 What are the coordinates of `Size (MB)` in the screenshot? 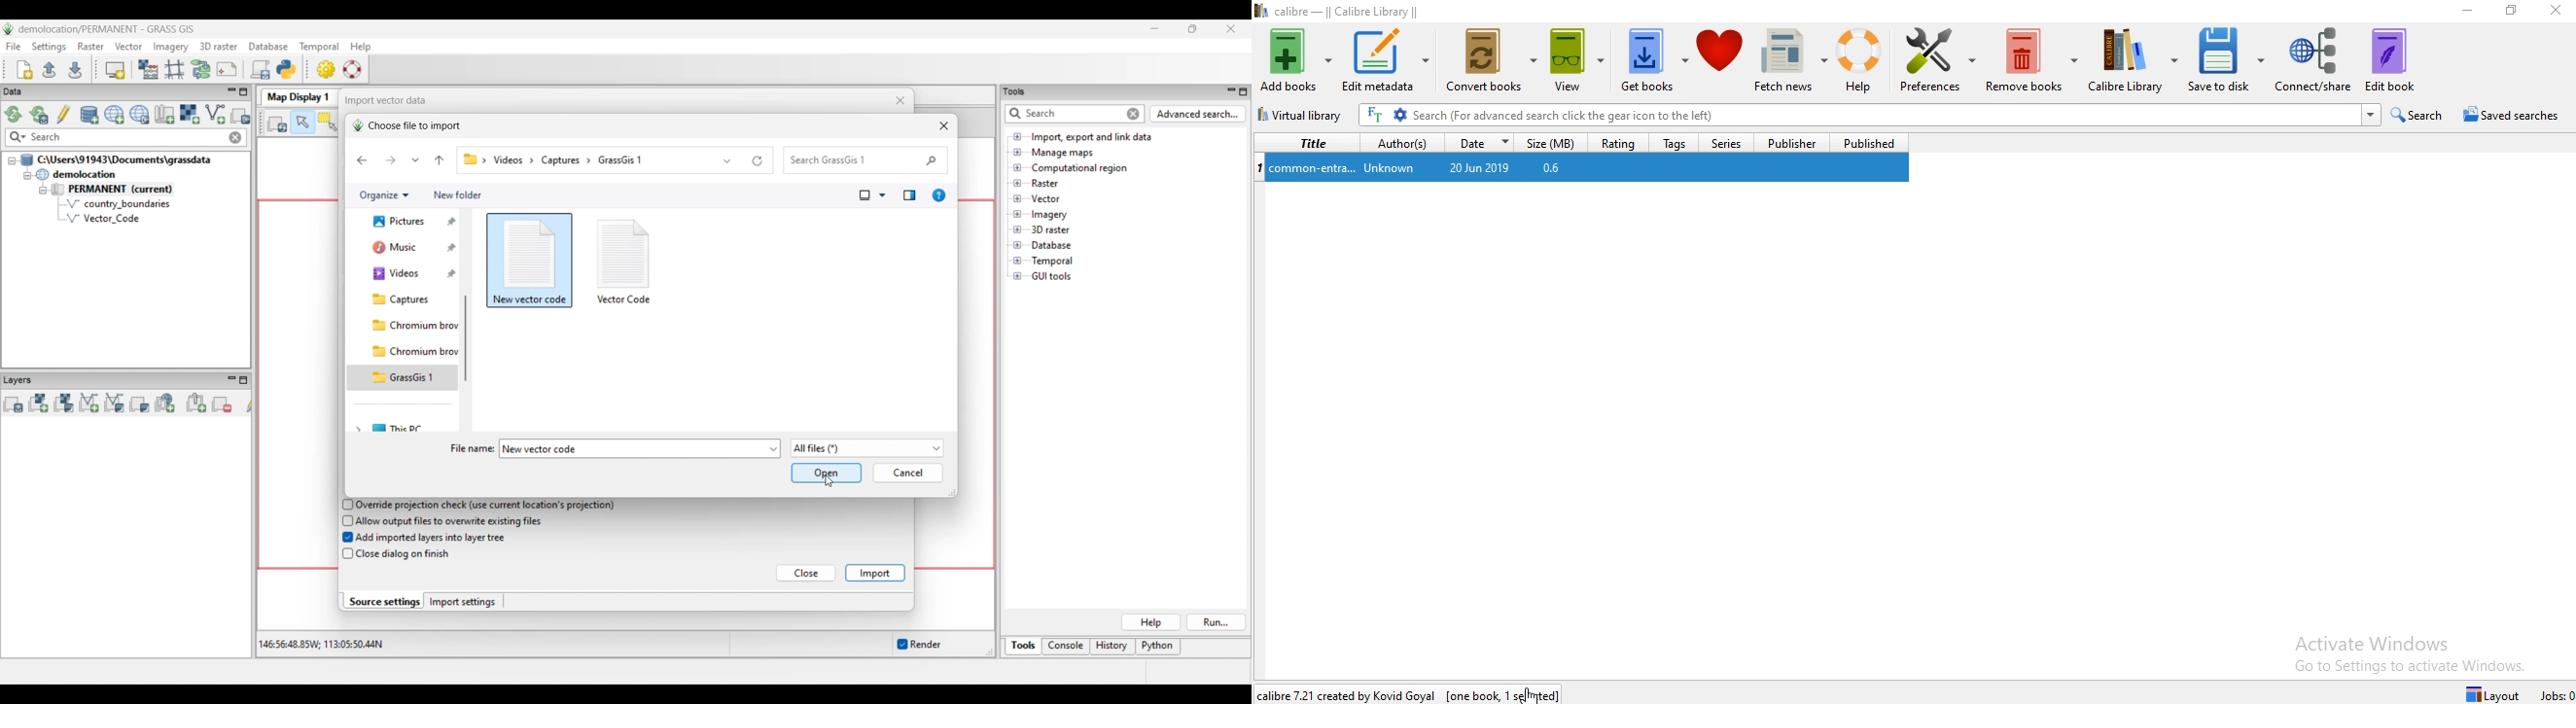 It's located at (1553, 144).